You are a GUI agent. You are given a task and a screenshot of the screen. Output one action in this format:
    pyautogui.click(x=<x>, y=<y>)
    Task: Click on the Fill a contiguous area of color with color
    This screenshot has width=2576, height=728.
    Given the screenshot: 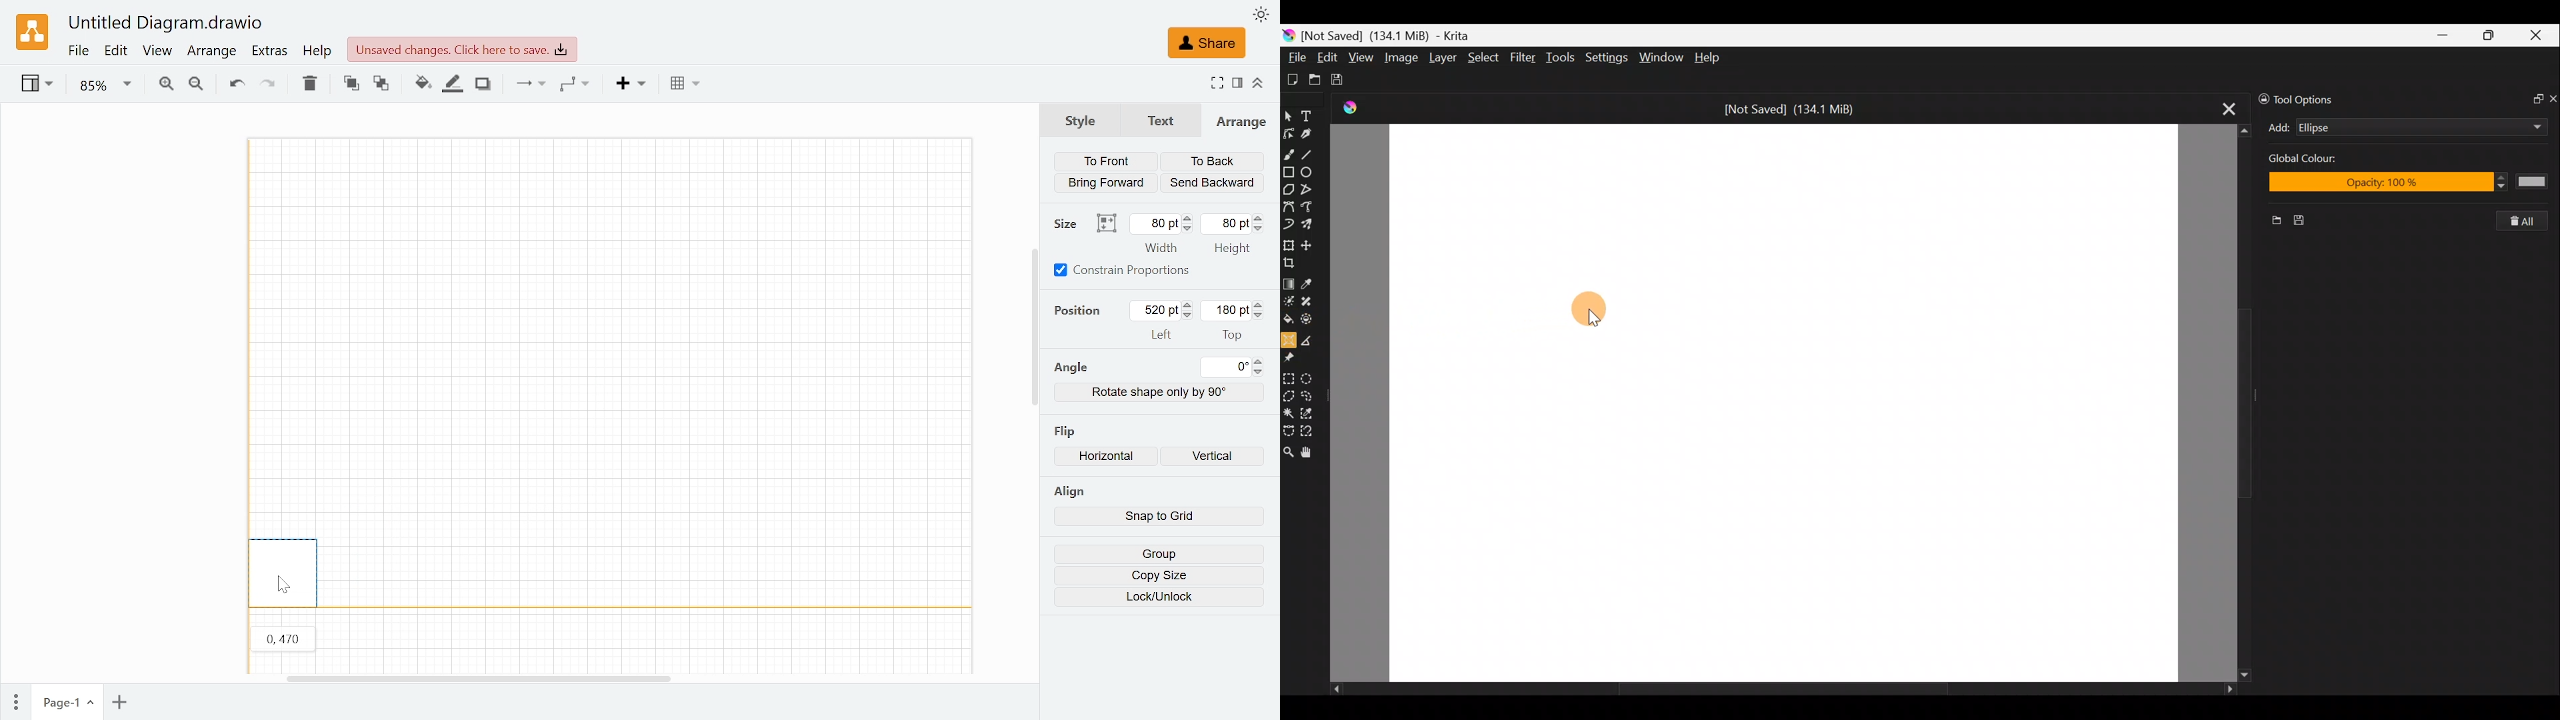 What is the action you would take?
    pyautogui.click(x=1288, y=319)
    